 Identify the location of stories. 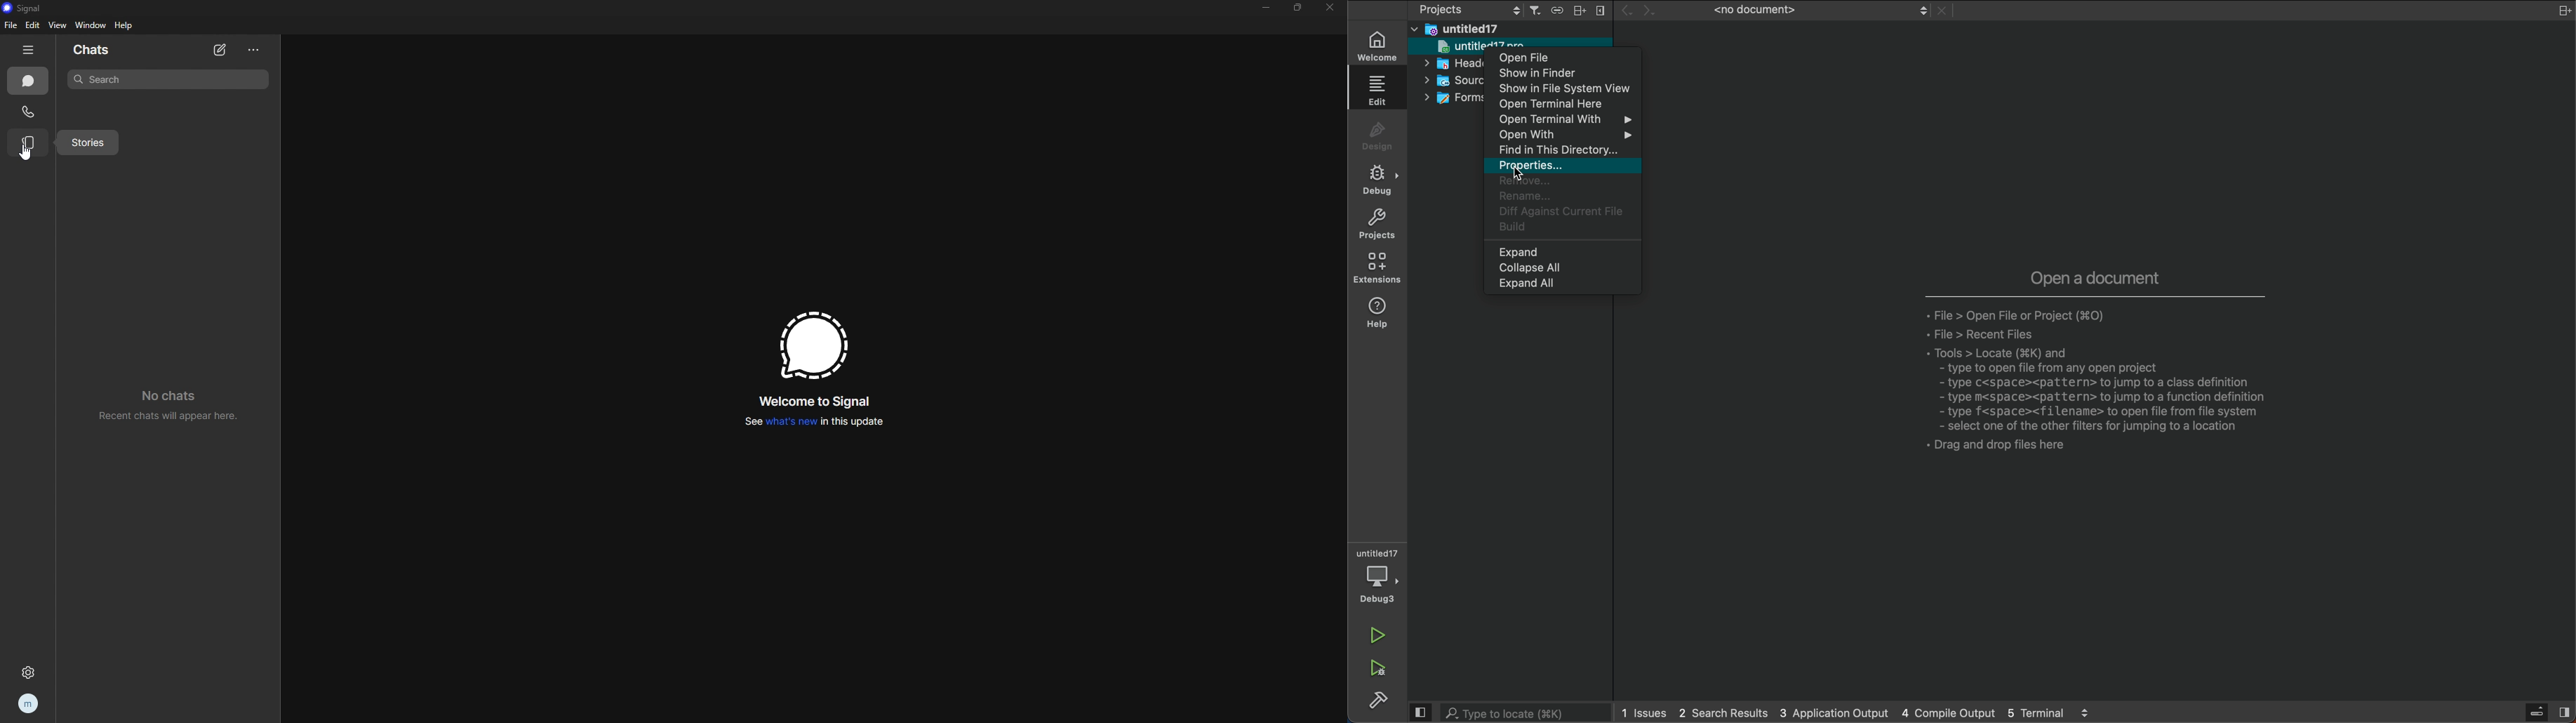
(28, 143).